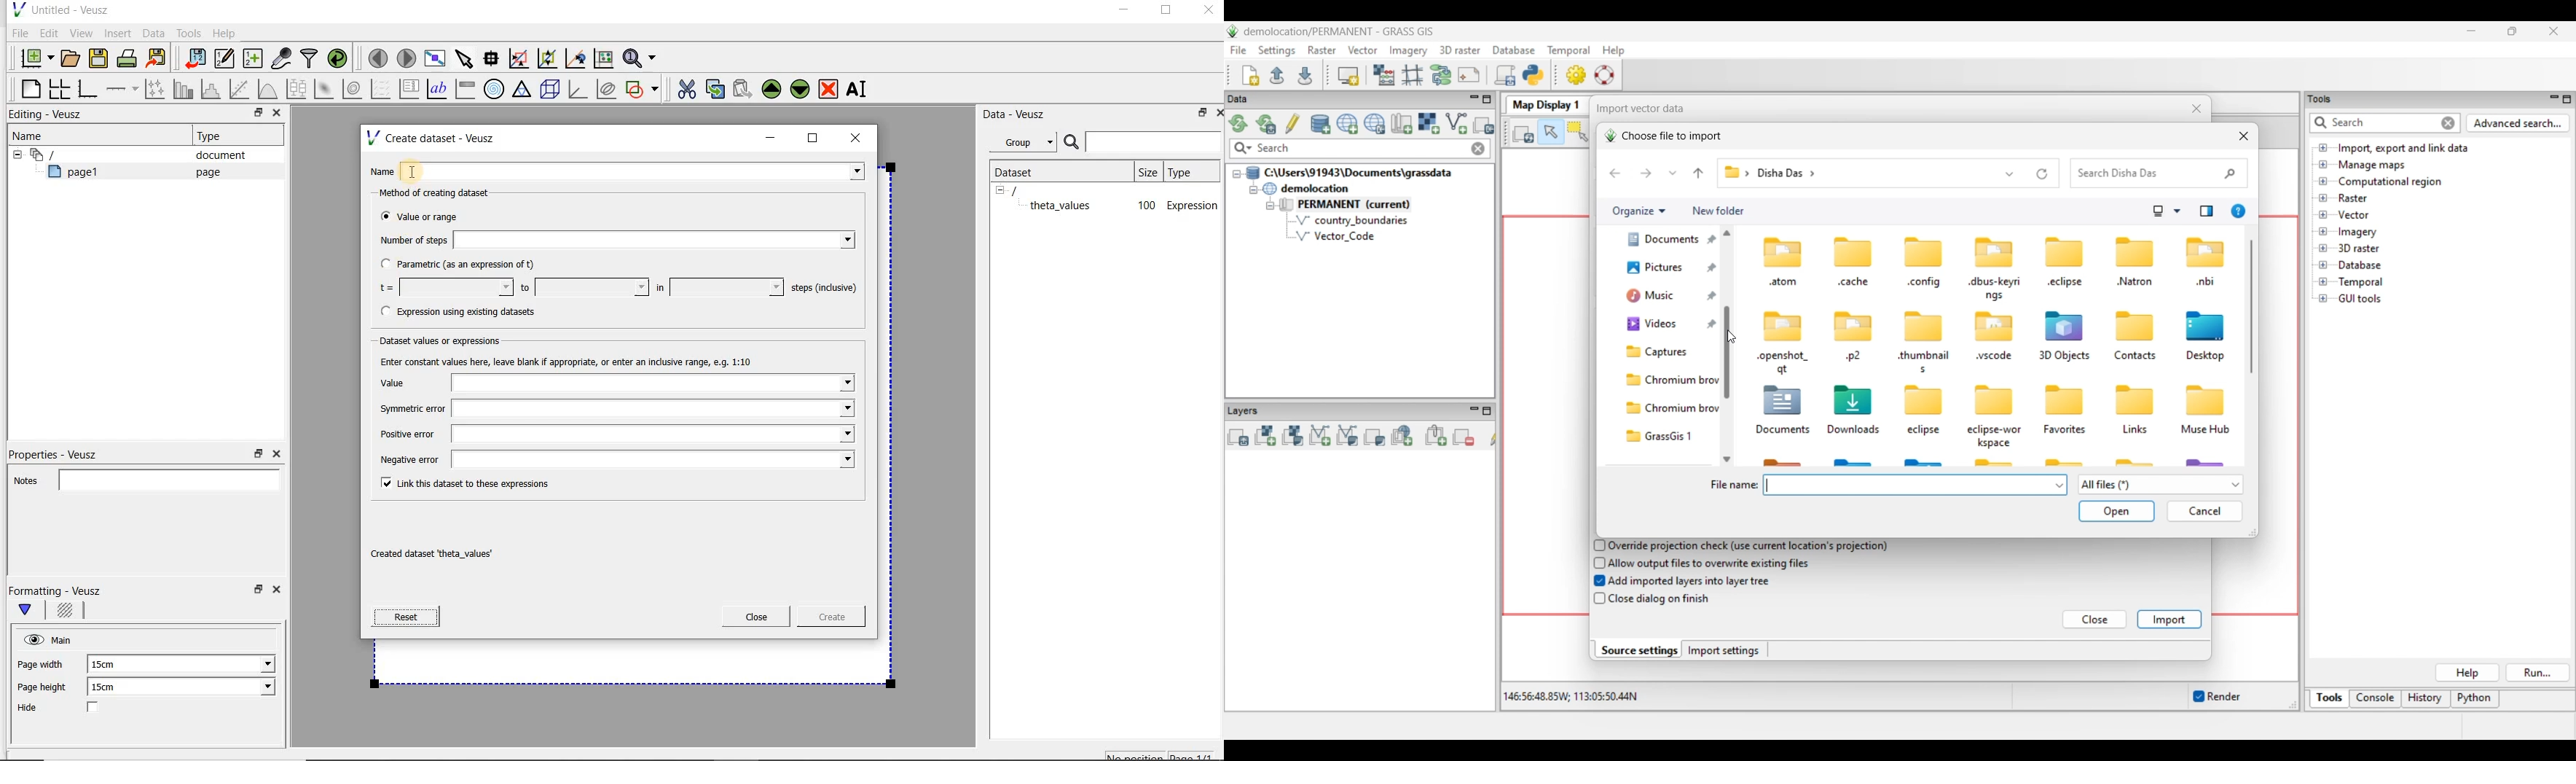 The height and width of the screenshot is (784, 2576). What do you see at coordinates (31, 611) in the screenshot?
I see `Main formatting` at bounding box center [31, 611].